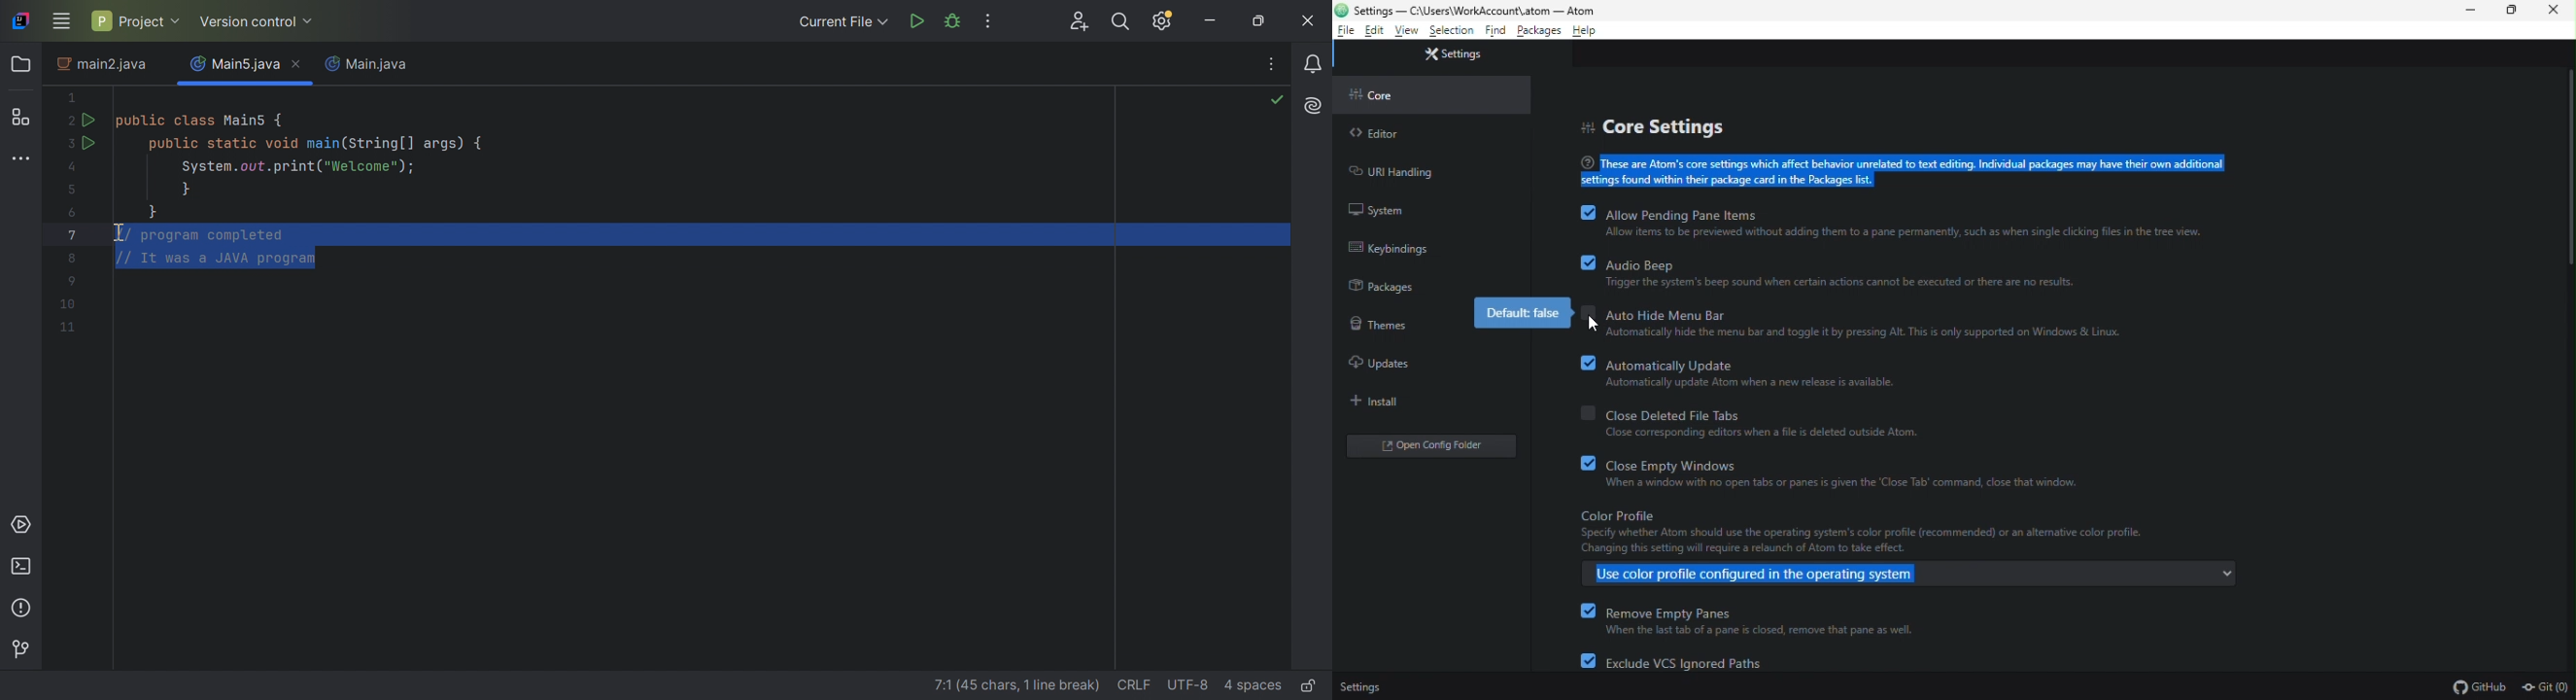 This screenshot has height=700, width=2576. I want to click on selection, so click(1453, 32).